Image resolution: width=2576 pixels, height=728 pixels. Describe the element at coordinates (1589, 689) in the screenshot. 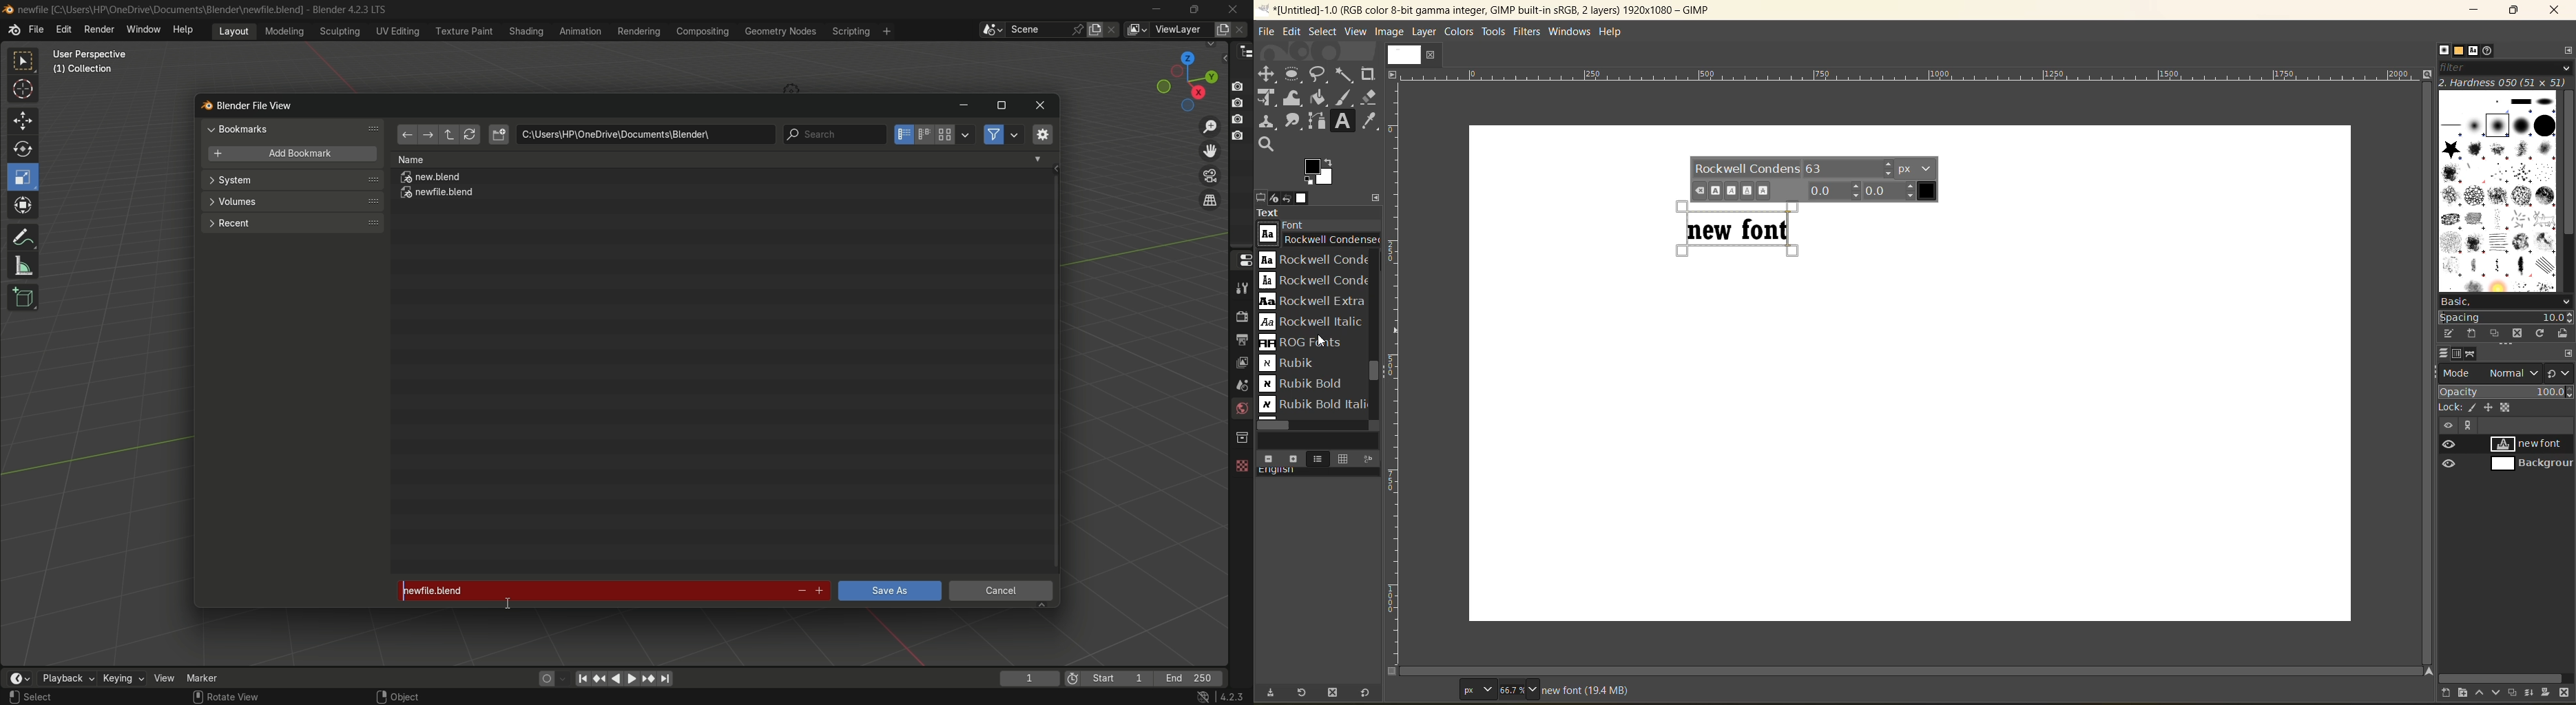

I see `metadata` at that location.